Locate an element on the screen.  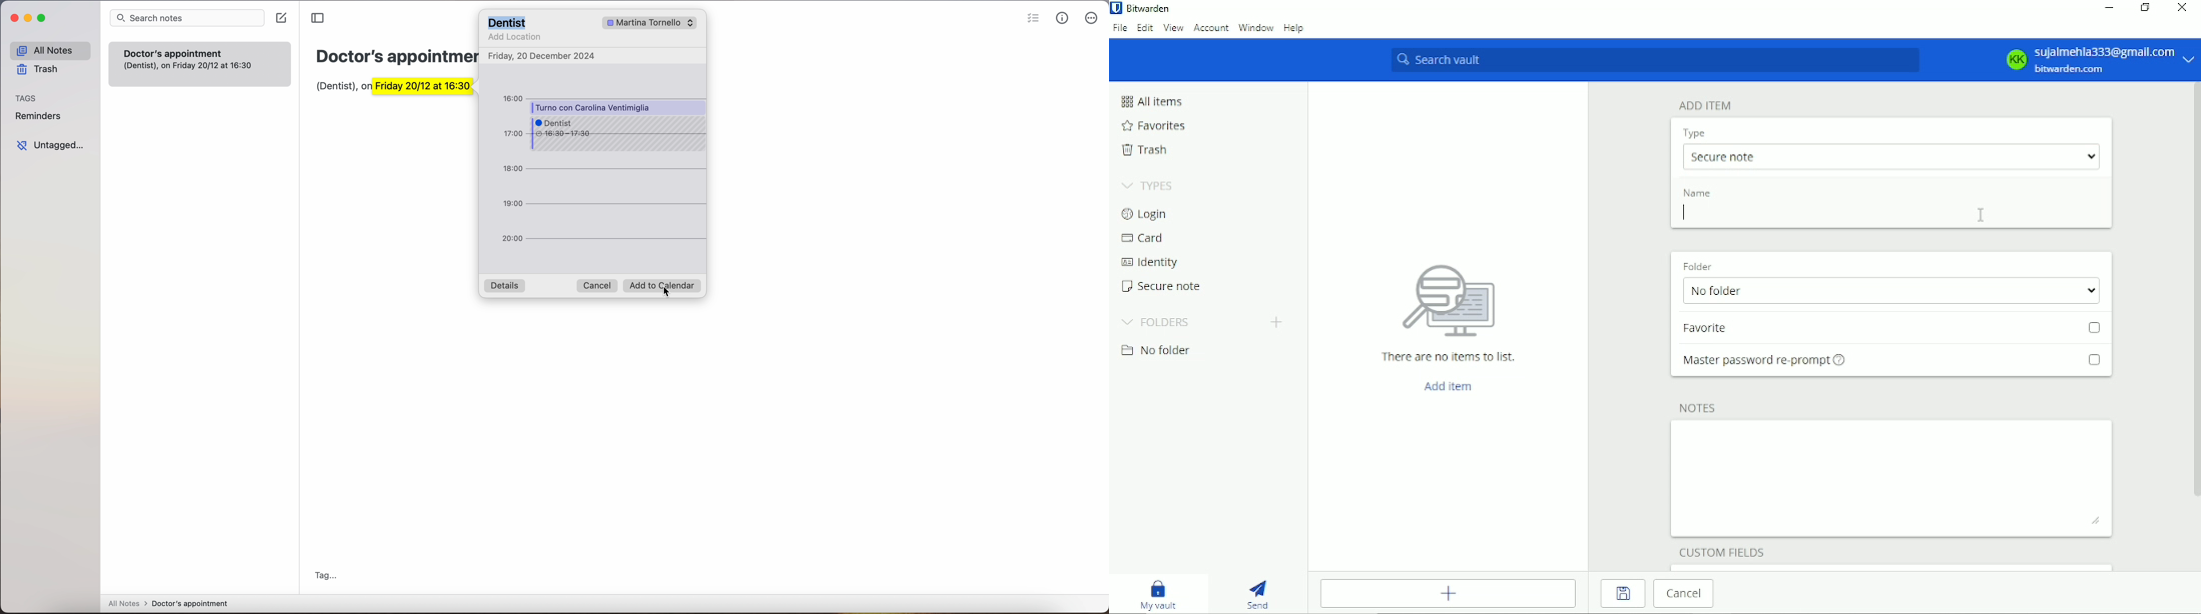
Types is located at coordinates (1149, 185).